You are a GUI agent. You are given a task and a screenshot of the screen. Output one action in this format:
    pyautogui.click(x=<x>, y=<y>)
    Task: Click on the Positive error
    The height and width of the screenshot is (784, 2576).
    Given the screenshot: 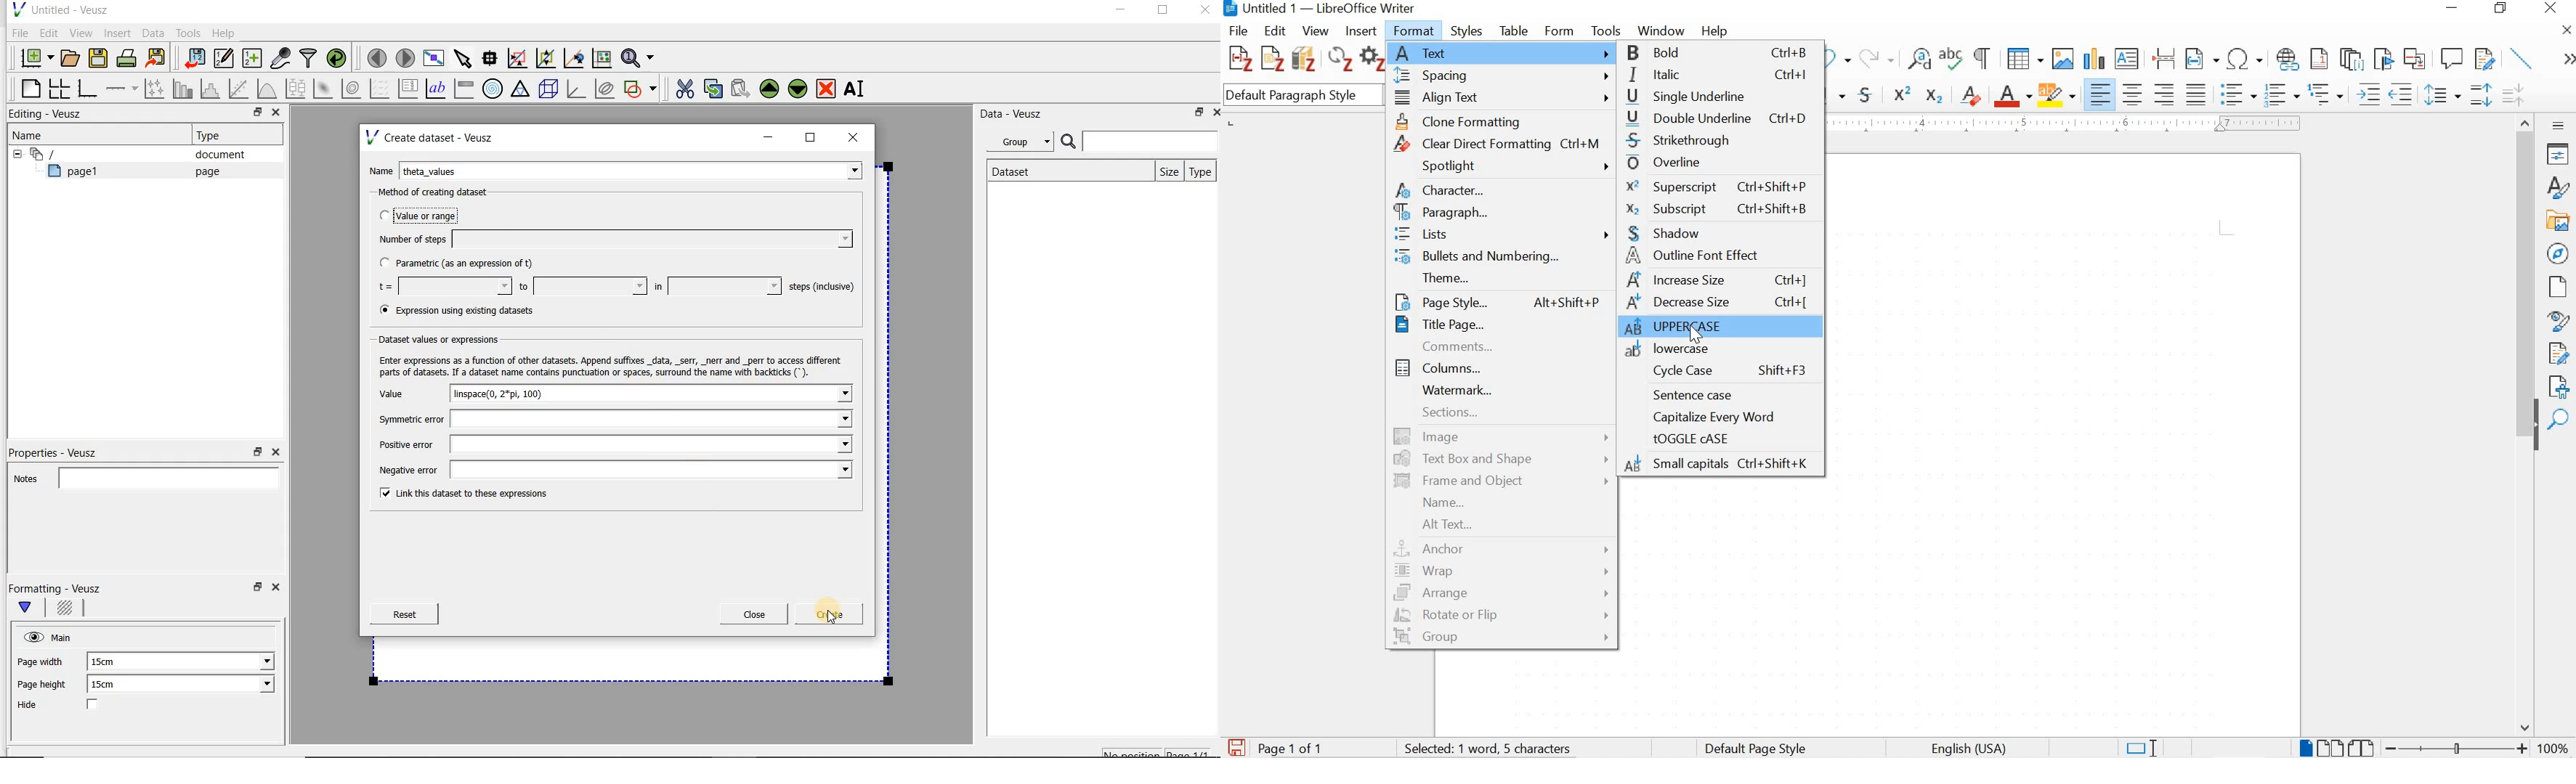 What is the action you would take?
    pyautogui.click(x=609, y=444)
    